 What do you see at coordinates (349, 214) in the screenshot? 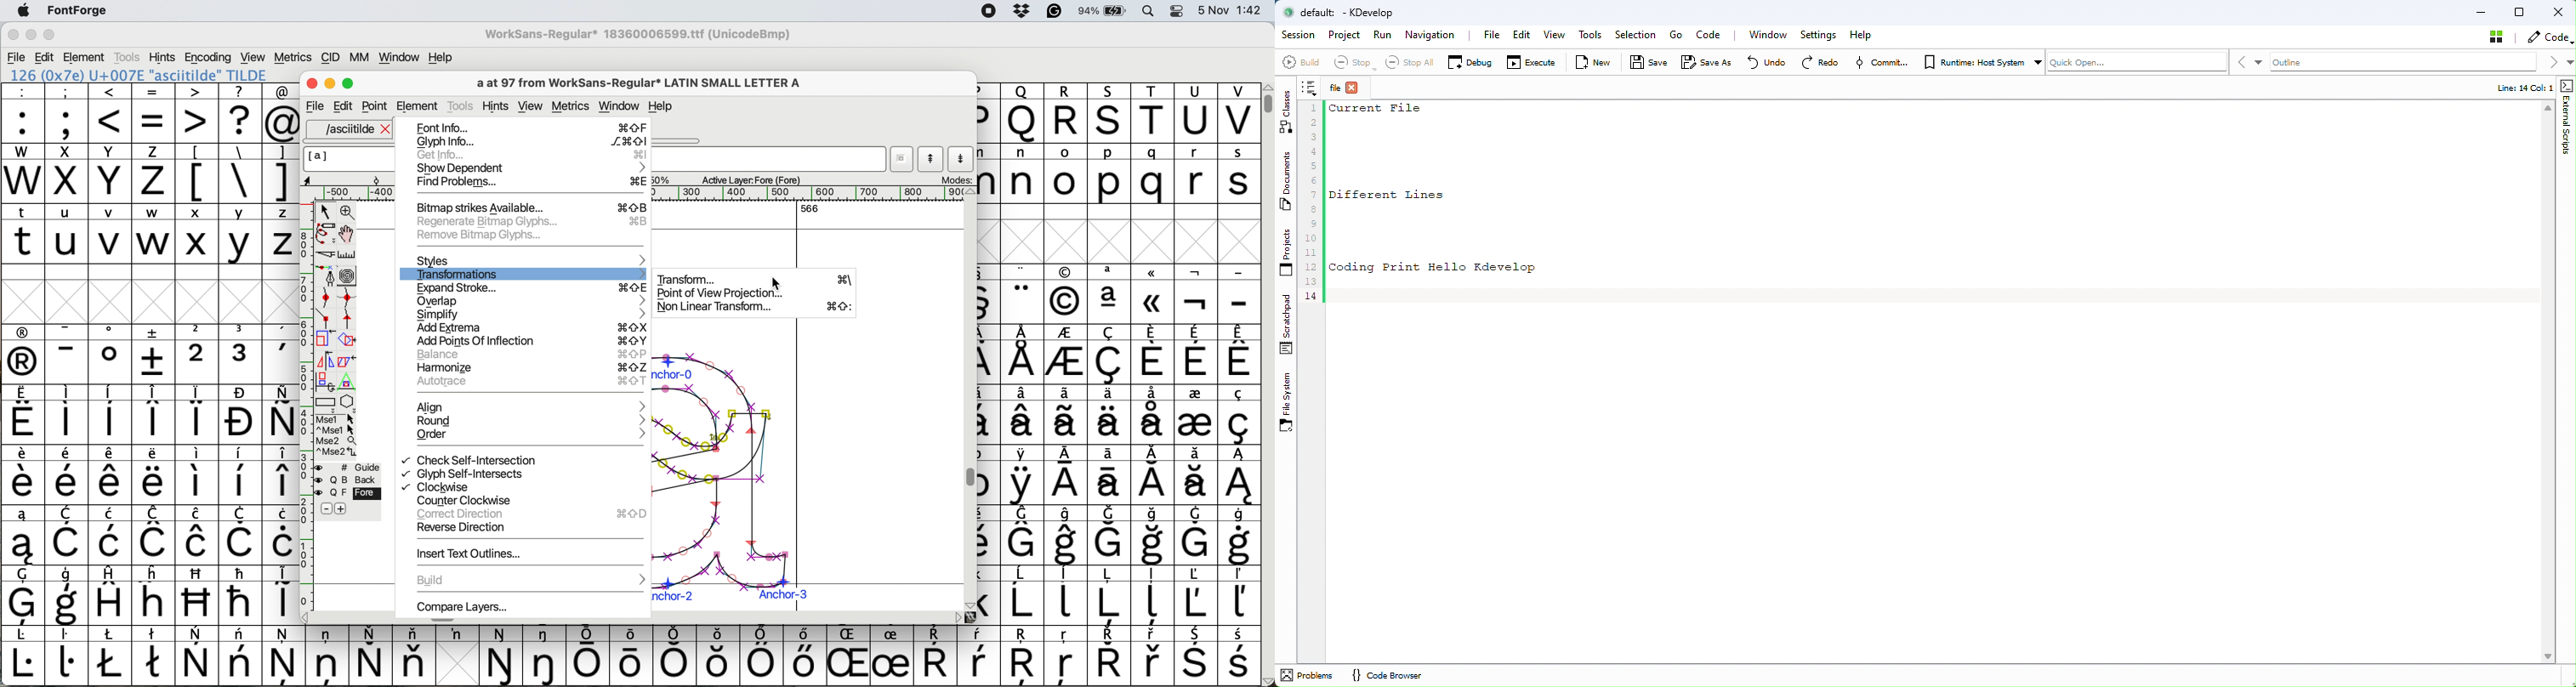
I see `zoom in` at bounding box center [349, 214].